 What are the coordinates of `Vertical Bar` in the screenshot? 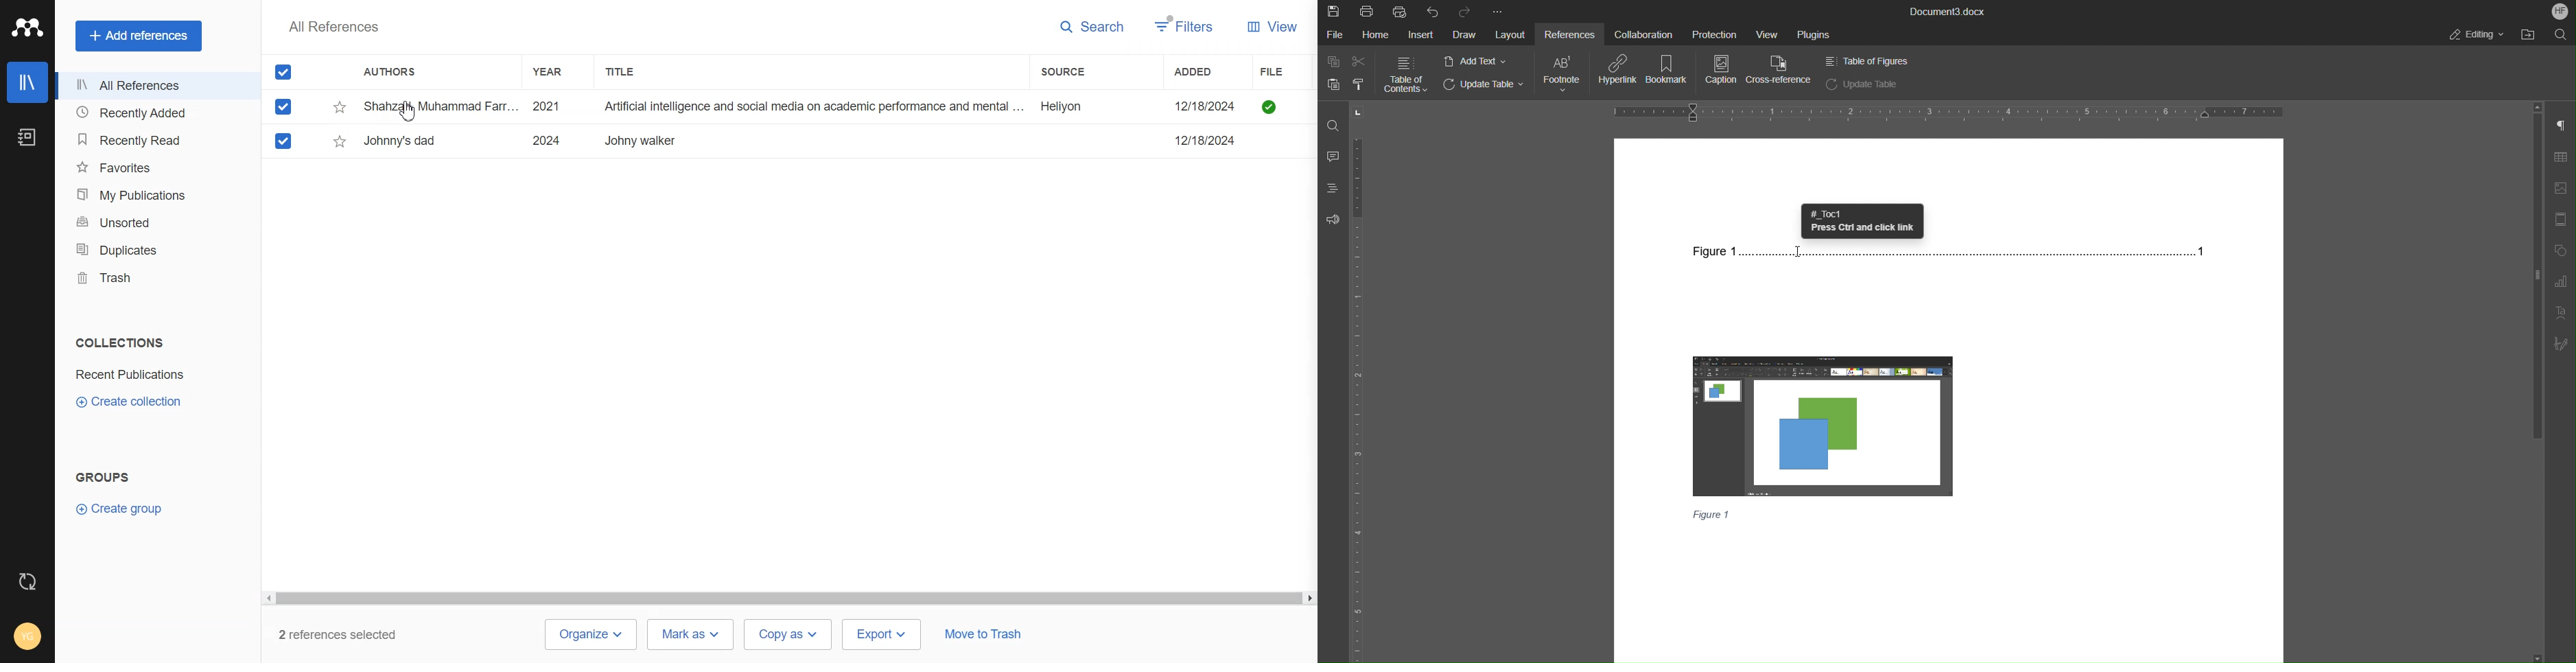 It's located at (2536, 273).